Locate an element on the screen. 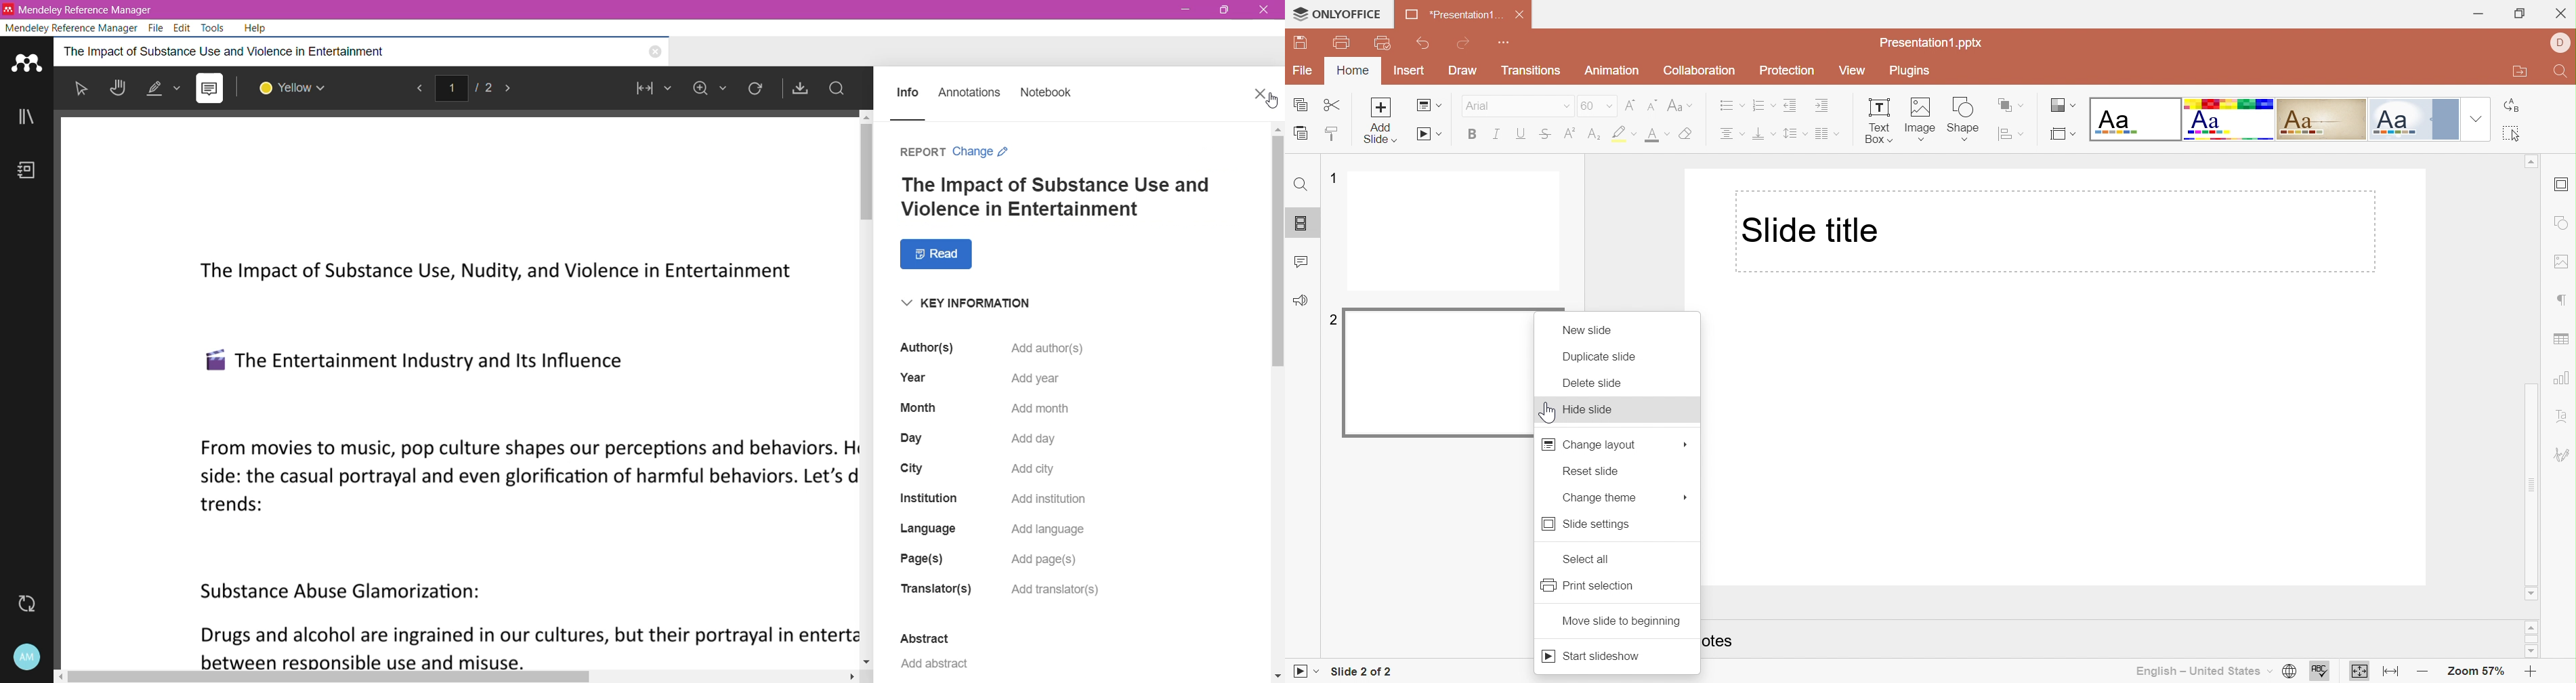 This screenshot has width=2576, height=700. Close the Document is located at coordinates (655, 53).